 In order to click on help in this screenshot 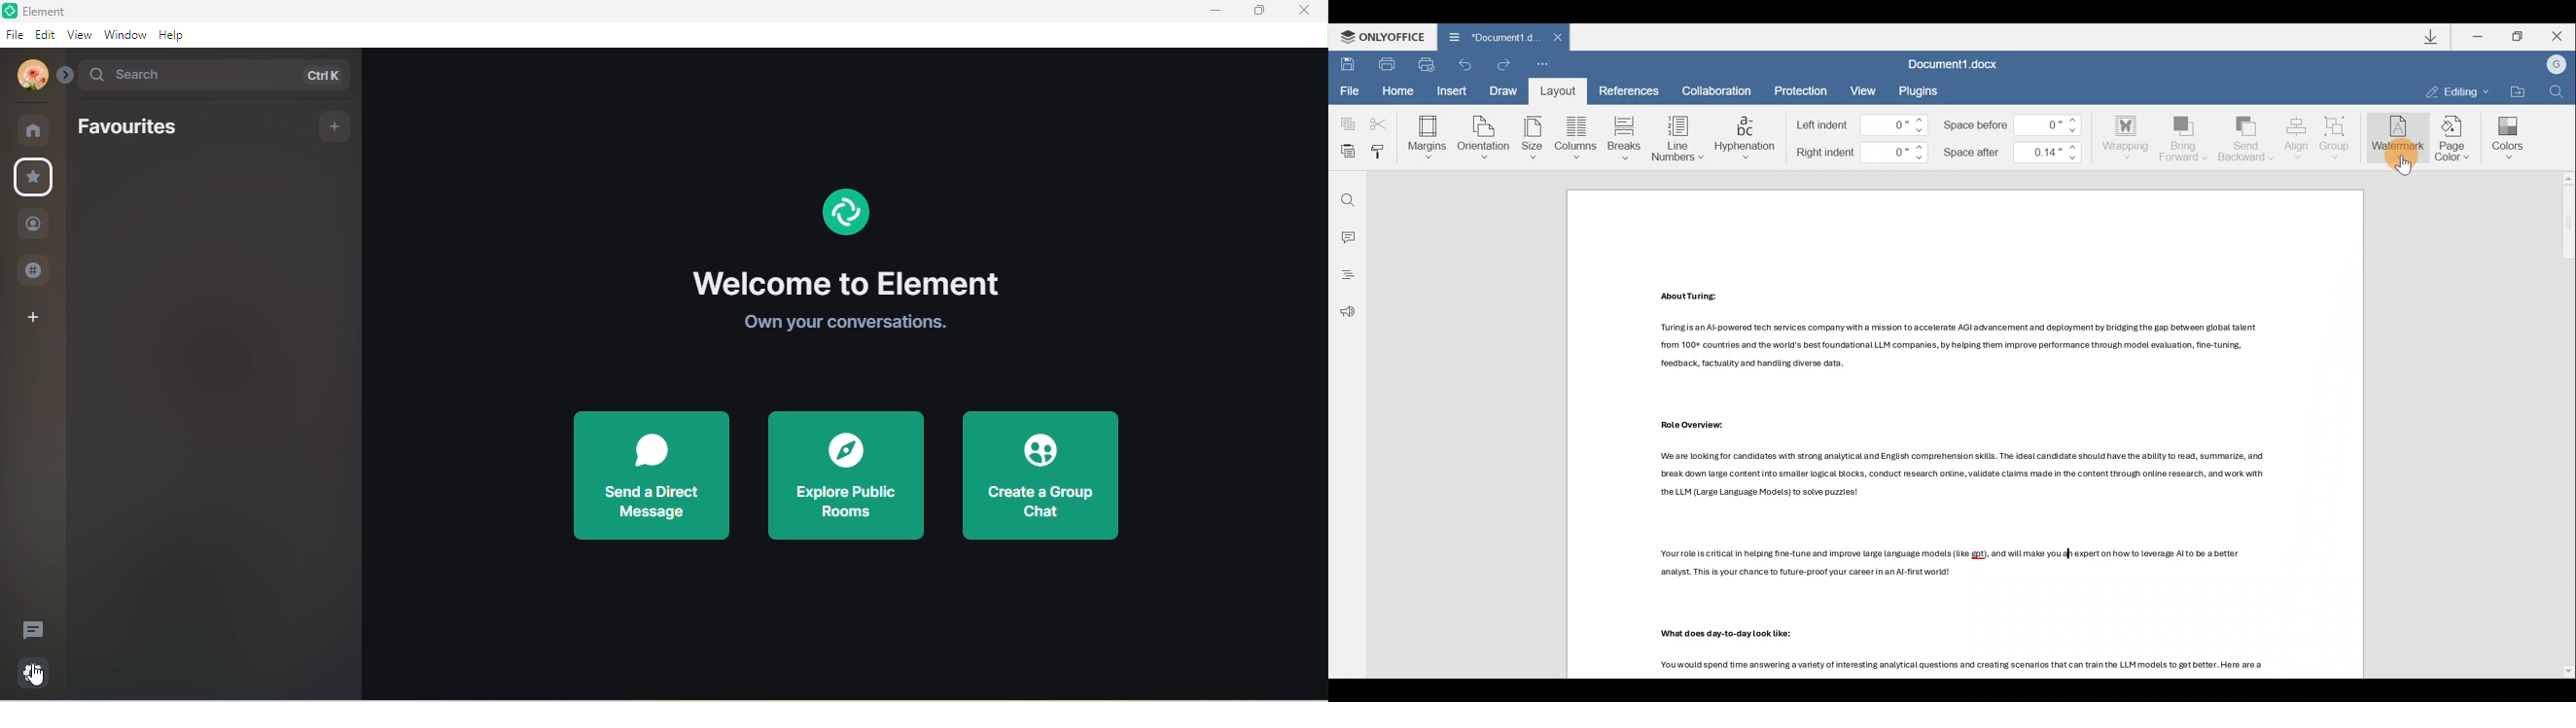, I will do `click(173, 35)`.